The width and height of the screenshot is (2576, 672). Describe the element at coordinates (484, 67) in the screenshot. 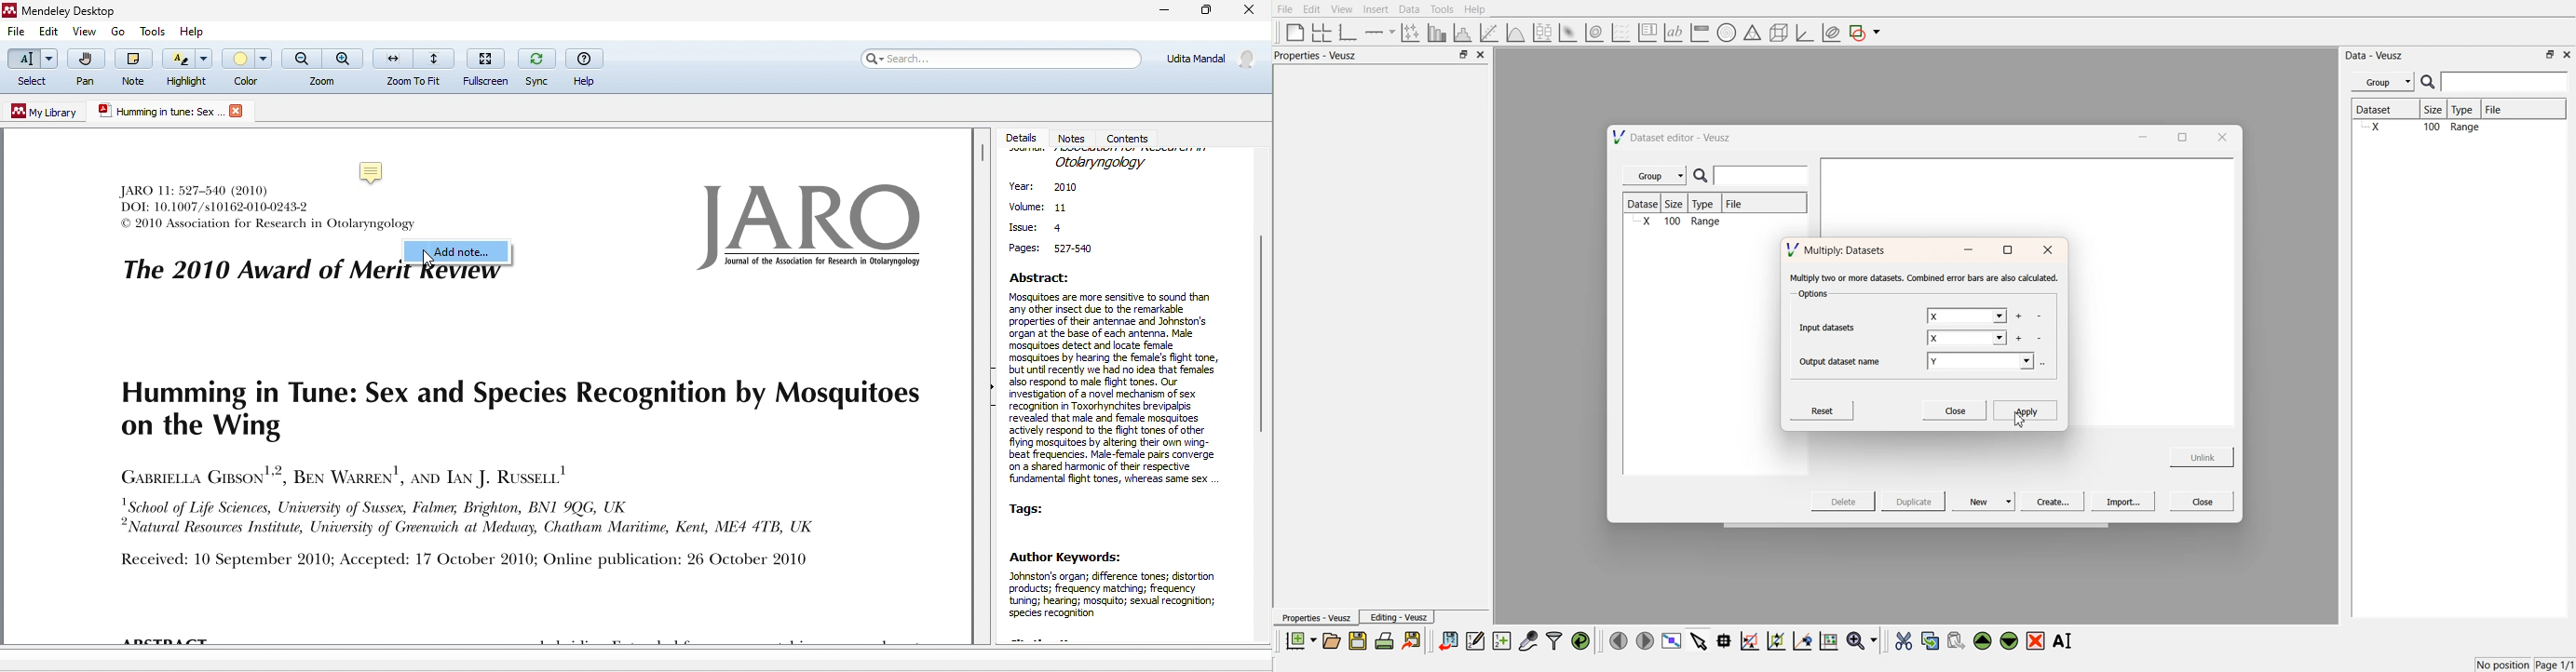

I see `fullscreen` at that location.